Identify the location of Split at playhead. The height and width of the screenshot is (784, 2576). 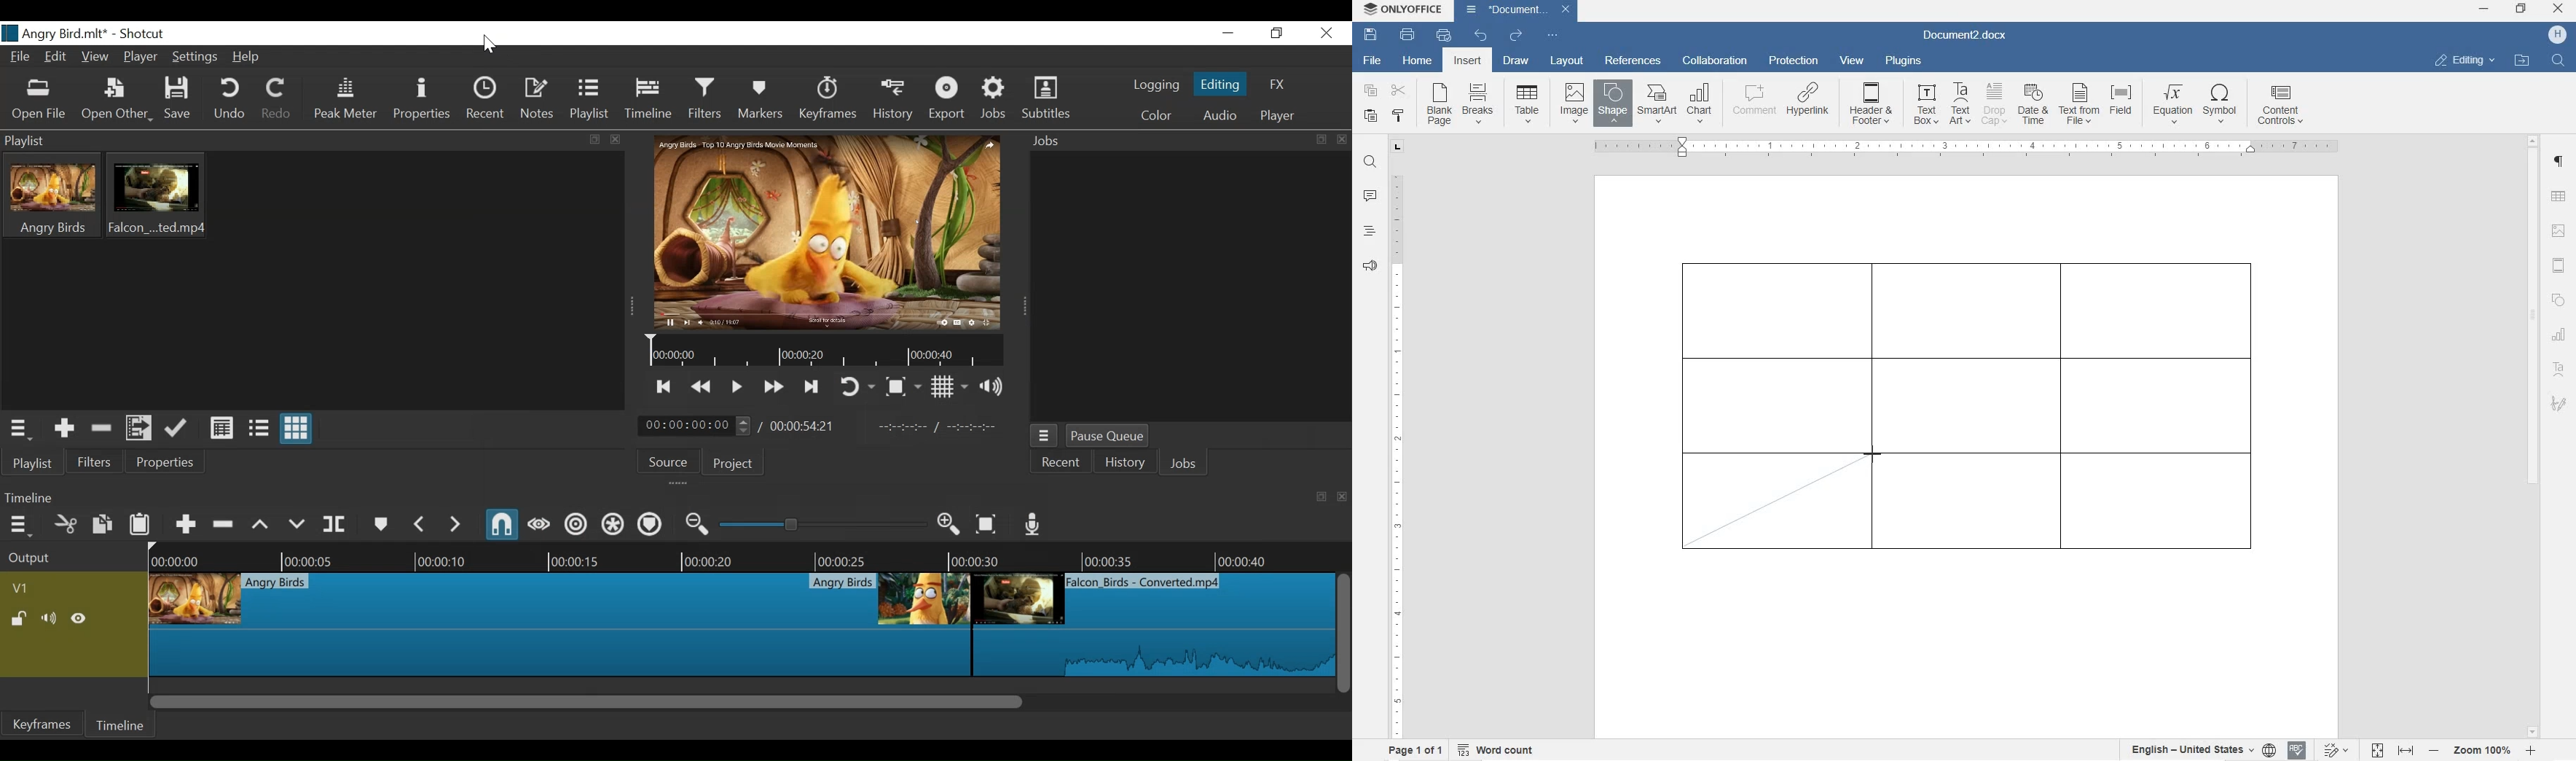
(335, 525).